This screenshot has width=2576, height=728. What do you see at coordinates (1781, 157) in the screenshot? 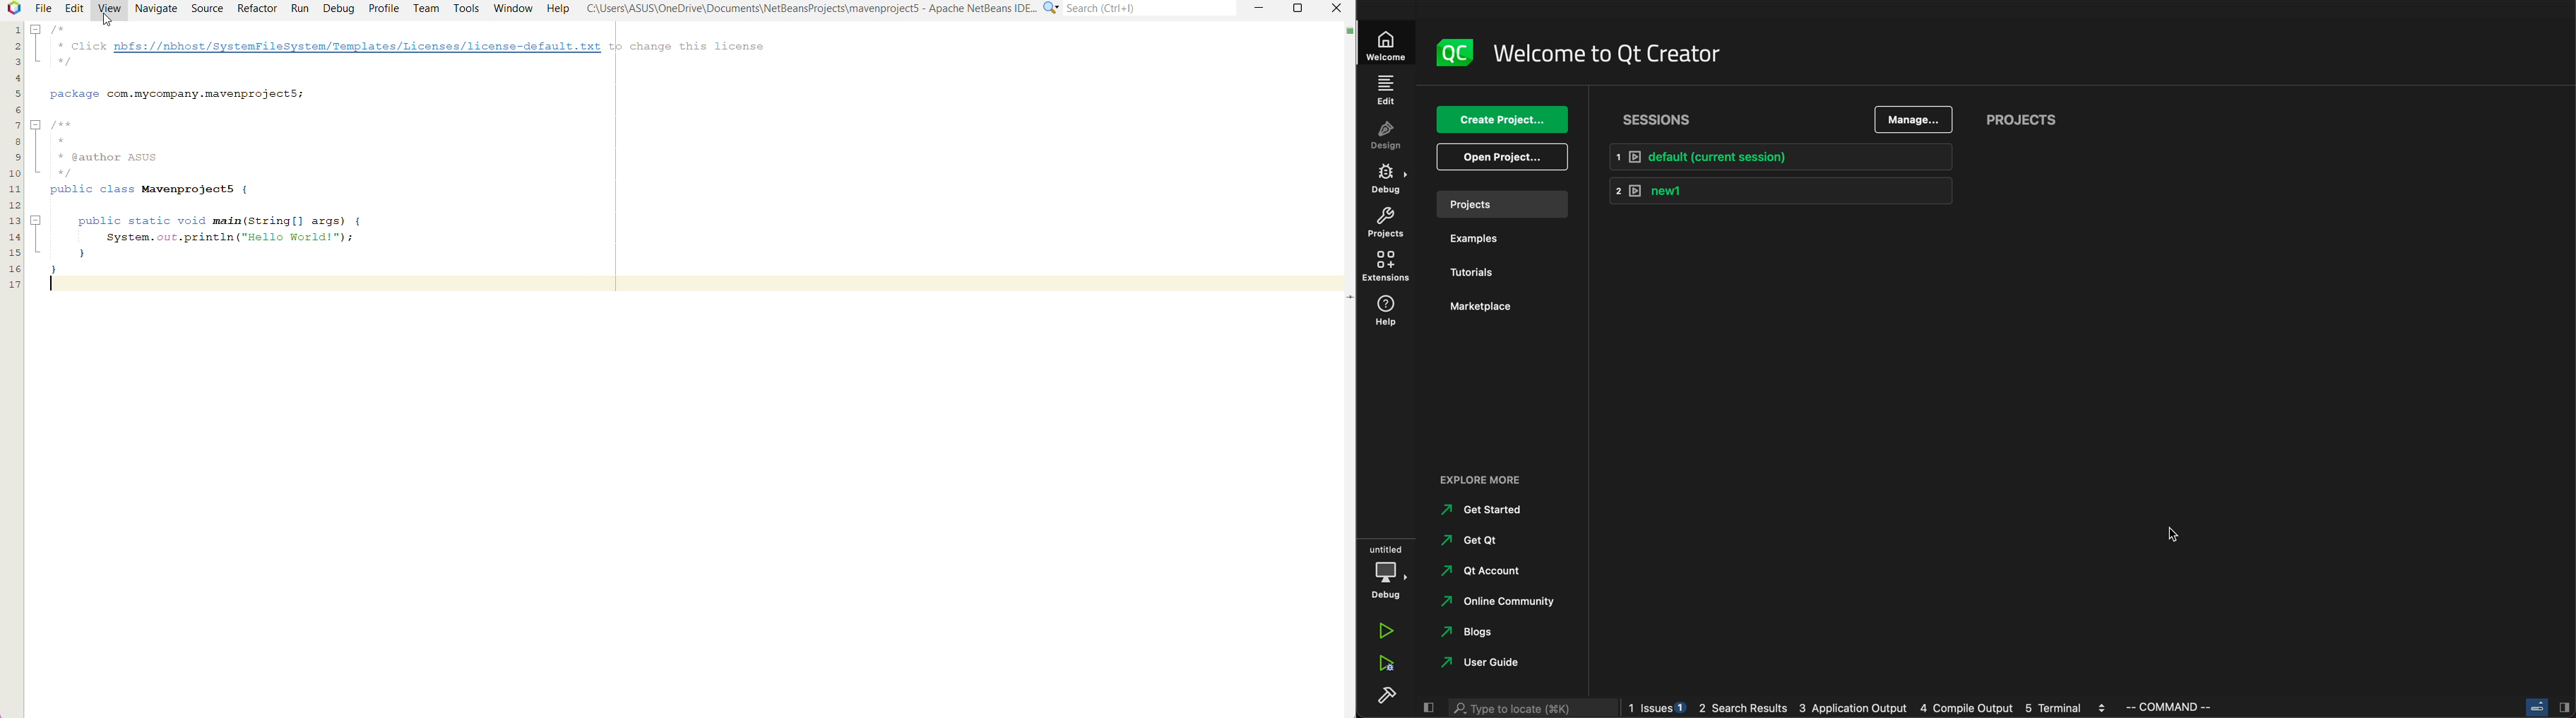
I see `default` at bounding box center [1781, 157].